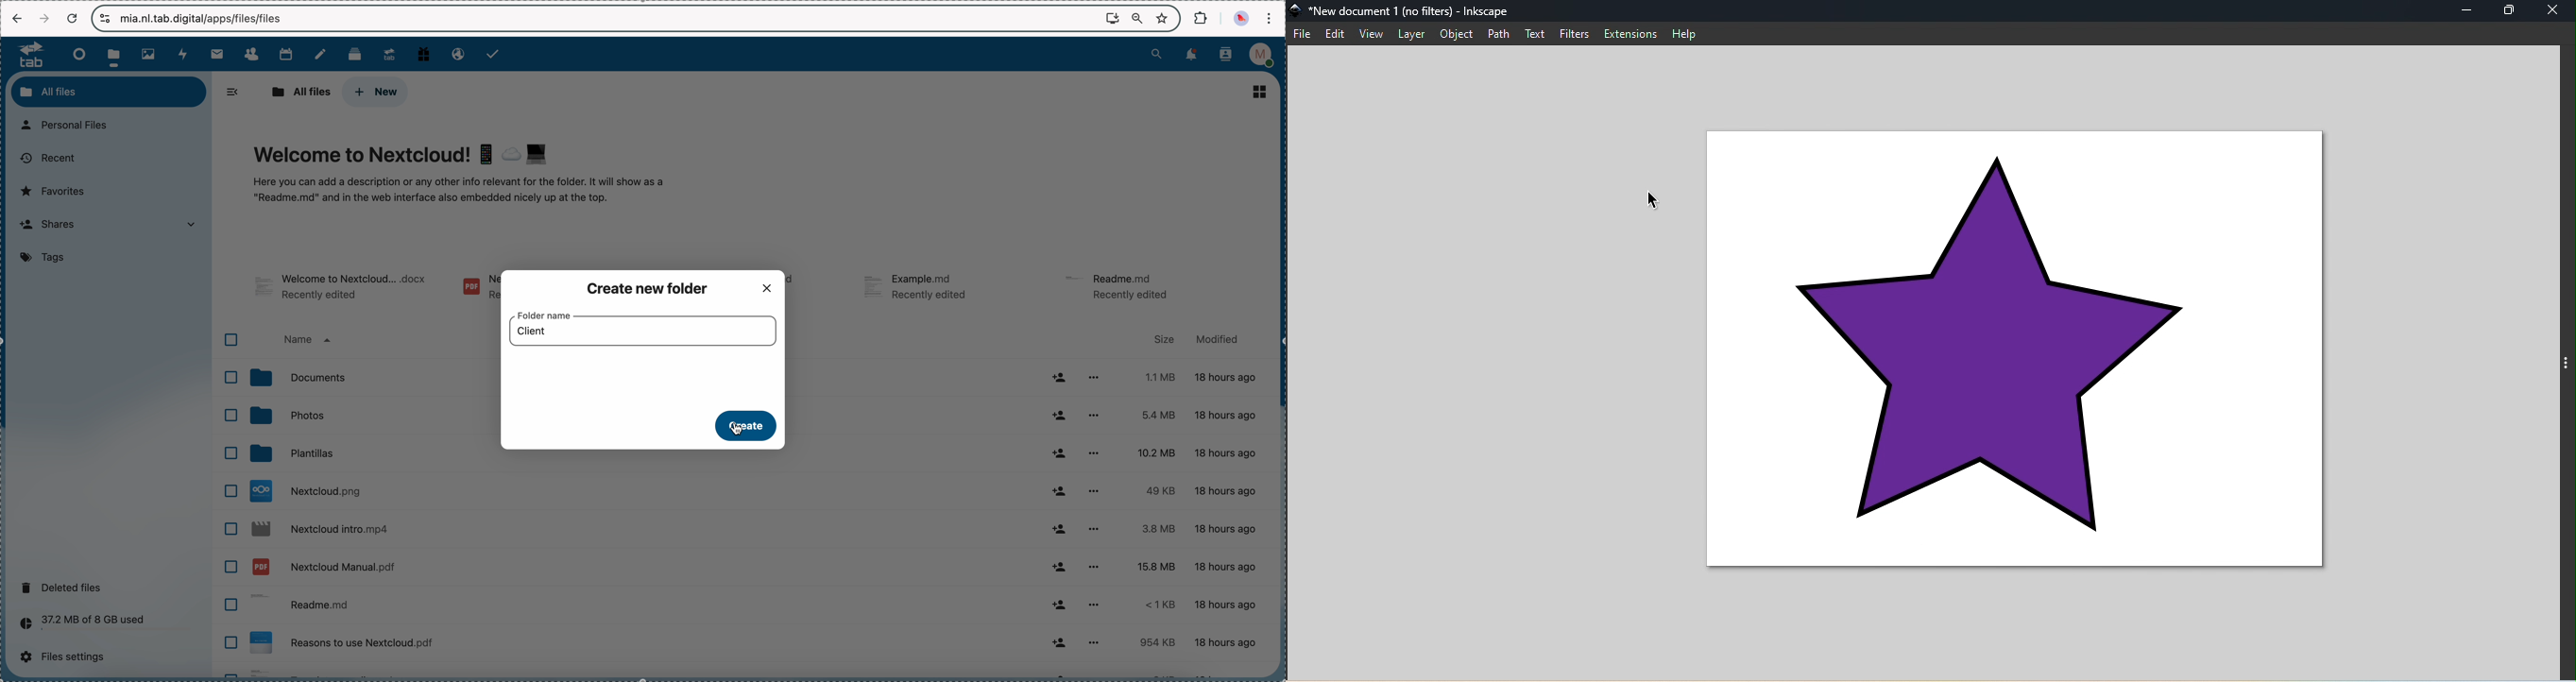 Image resolution: width=2576 pixels, height=700 pixels. What do you see at coordinates (227, 499) in the screenshot?
I see `checkbox list` at bounding box center [227, 499].